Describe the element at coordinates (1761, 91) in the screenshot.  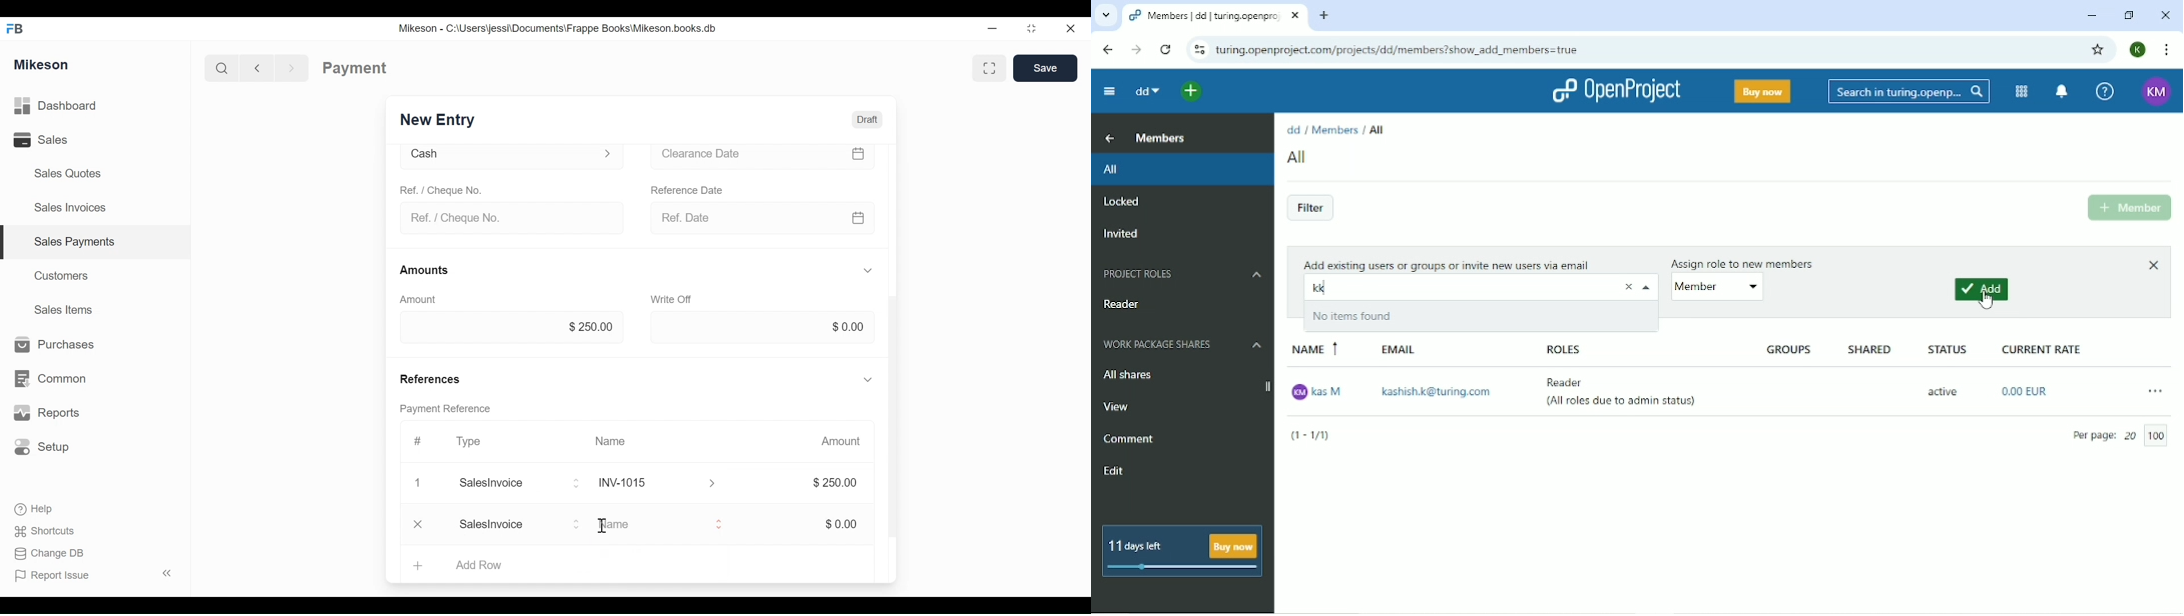
I see `Buy now` at that location.